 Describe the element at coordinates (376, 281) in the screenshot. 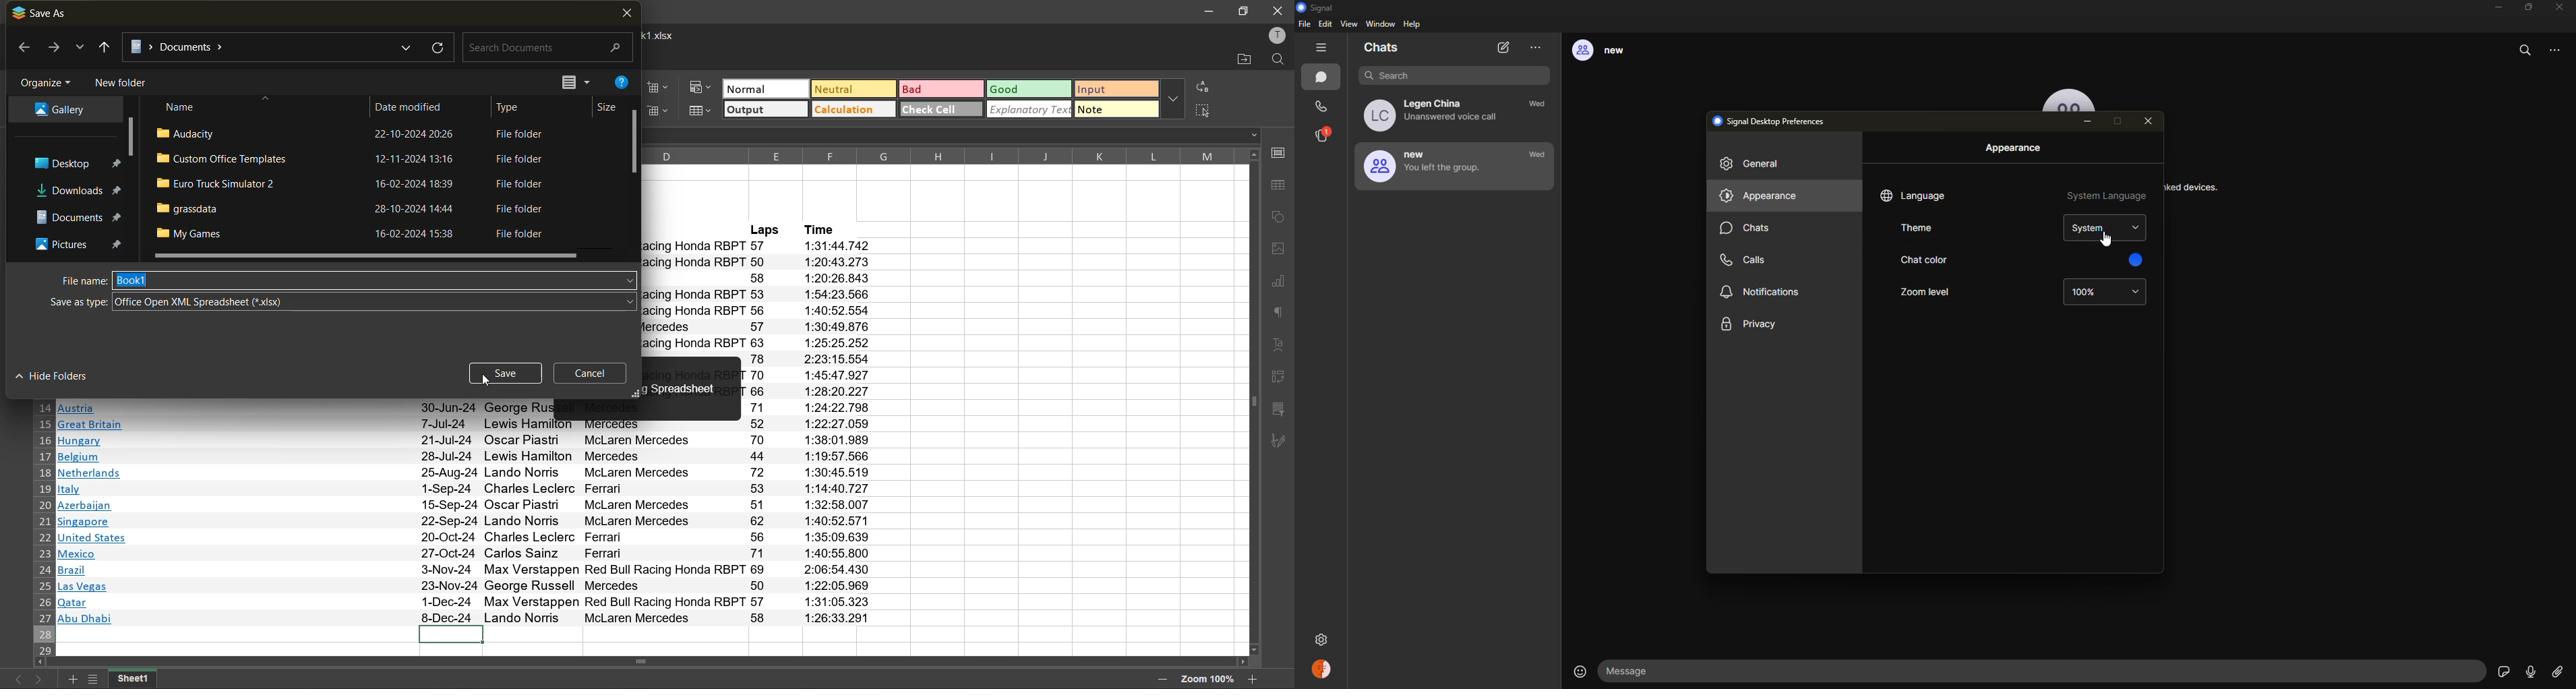

I see `file name` at that location.